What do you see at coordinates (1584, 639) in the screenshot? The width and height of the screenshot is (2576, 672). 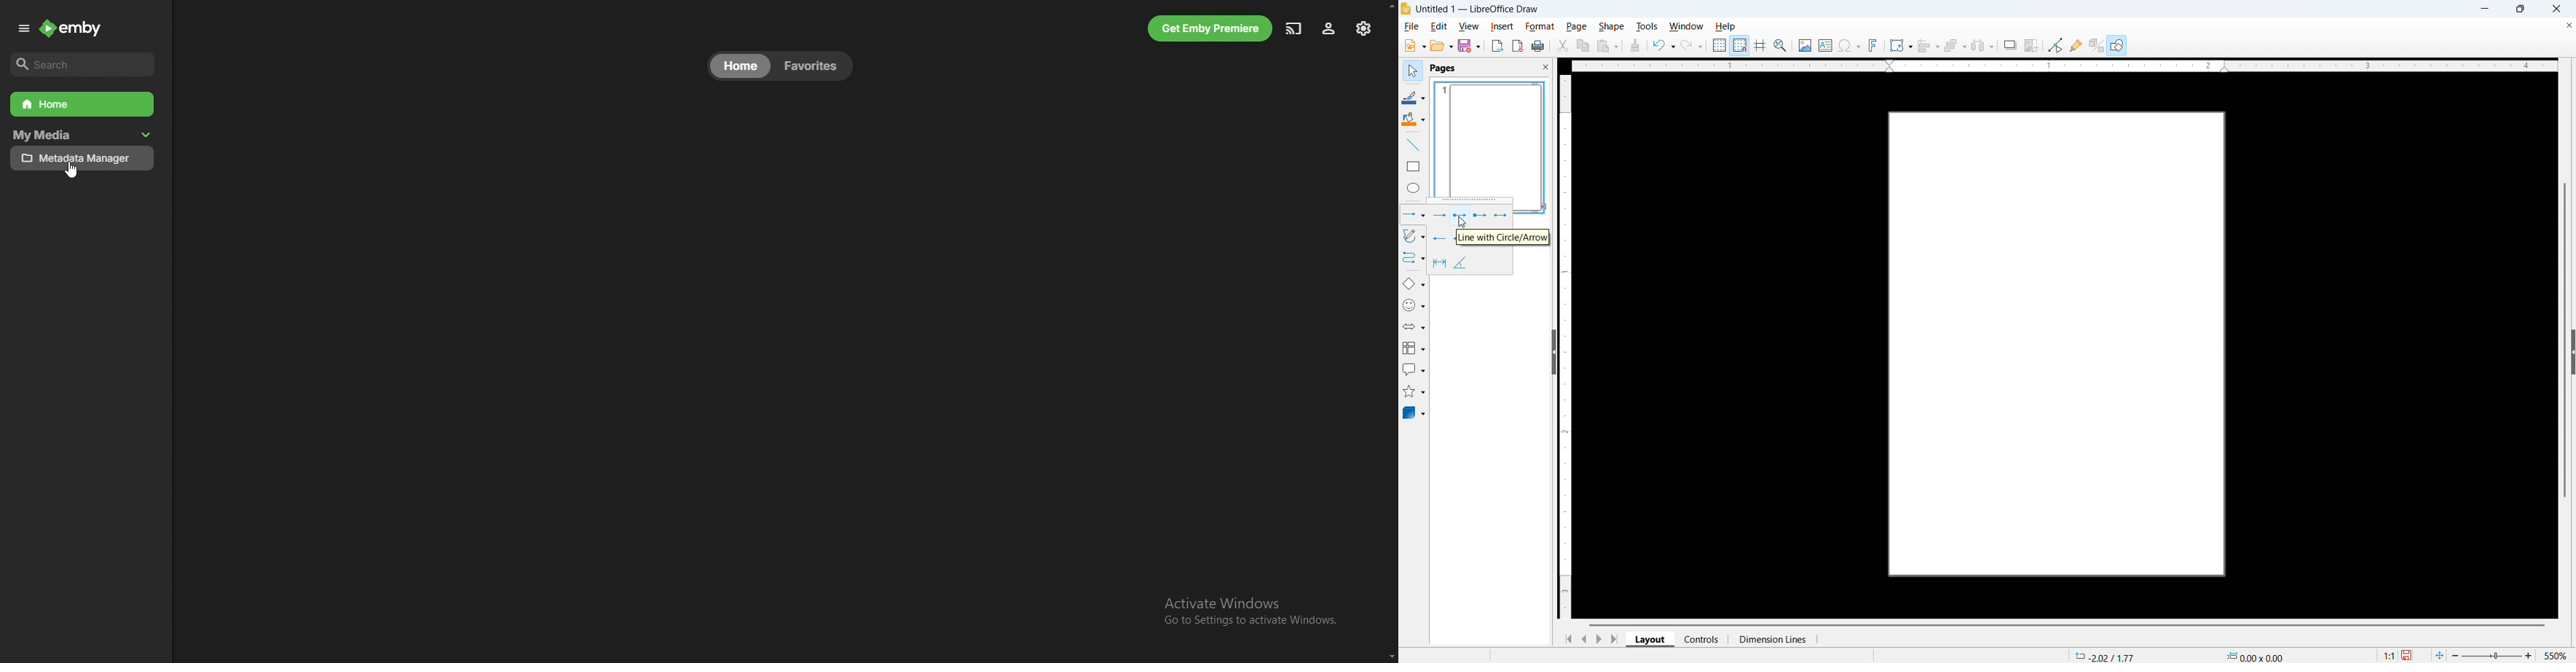 I see `Previous page ` at bounding box center [1584, 639].